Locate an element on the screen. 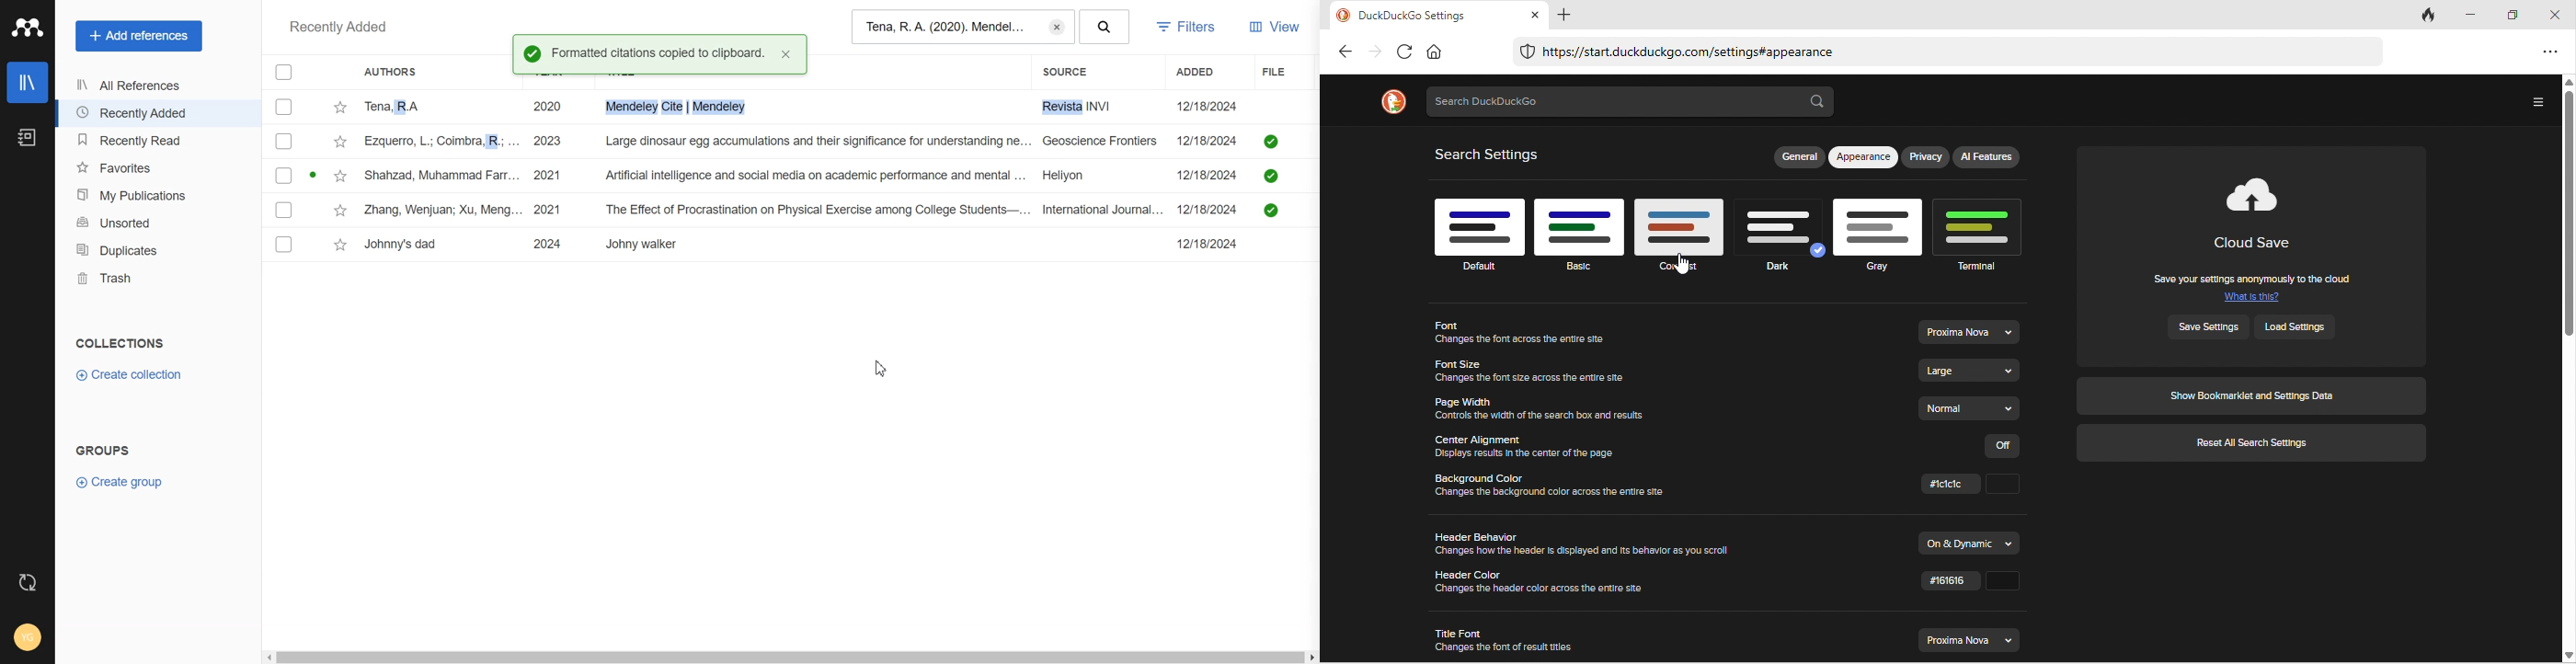 Image resolution: width=2576 pixels, height=672 pixels. Authors is located at coordinates (389, 71).